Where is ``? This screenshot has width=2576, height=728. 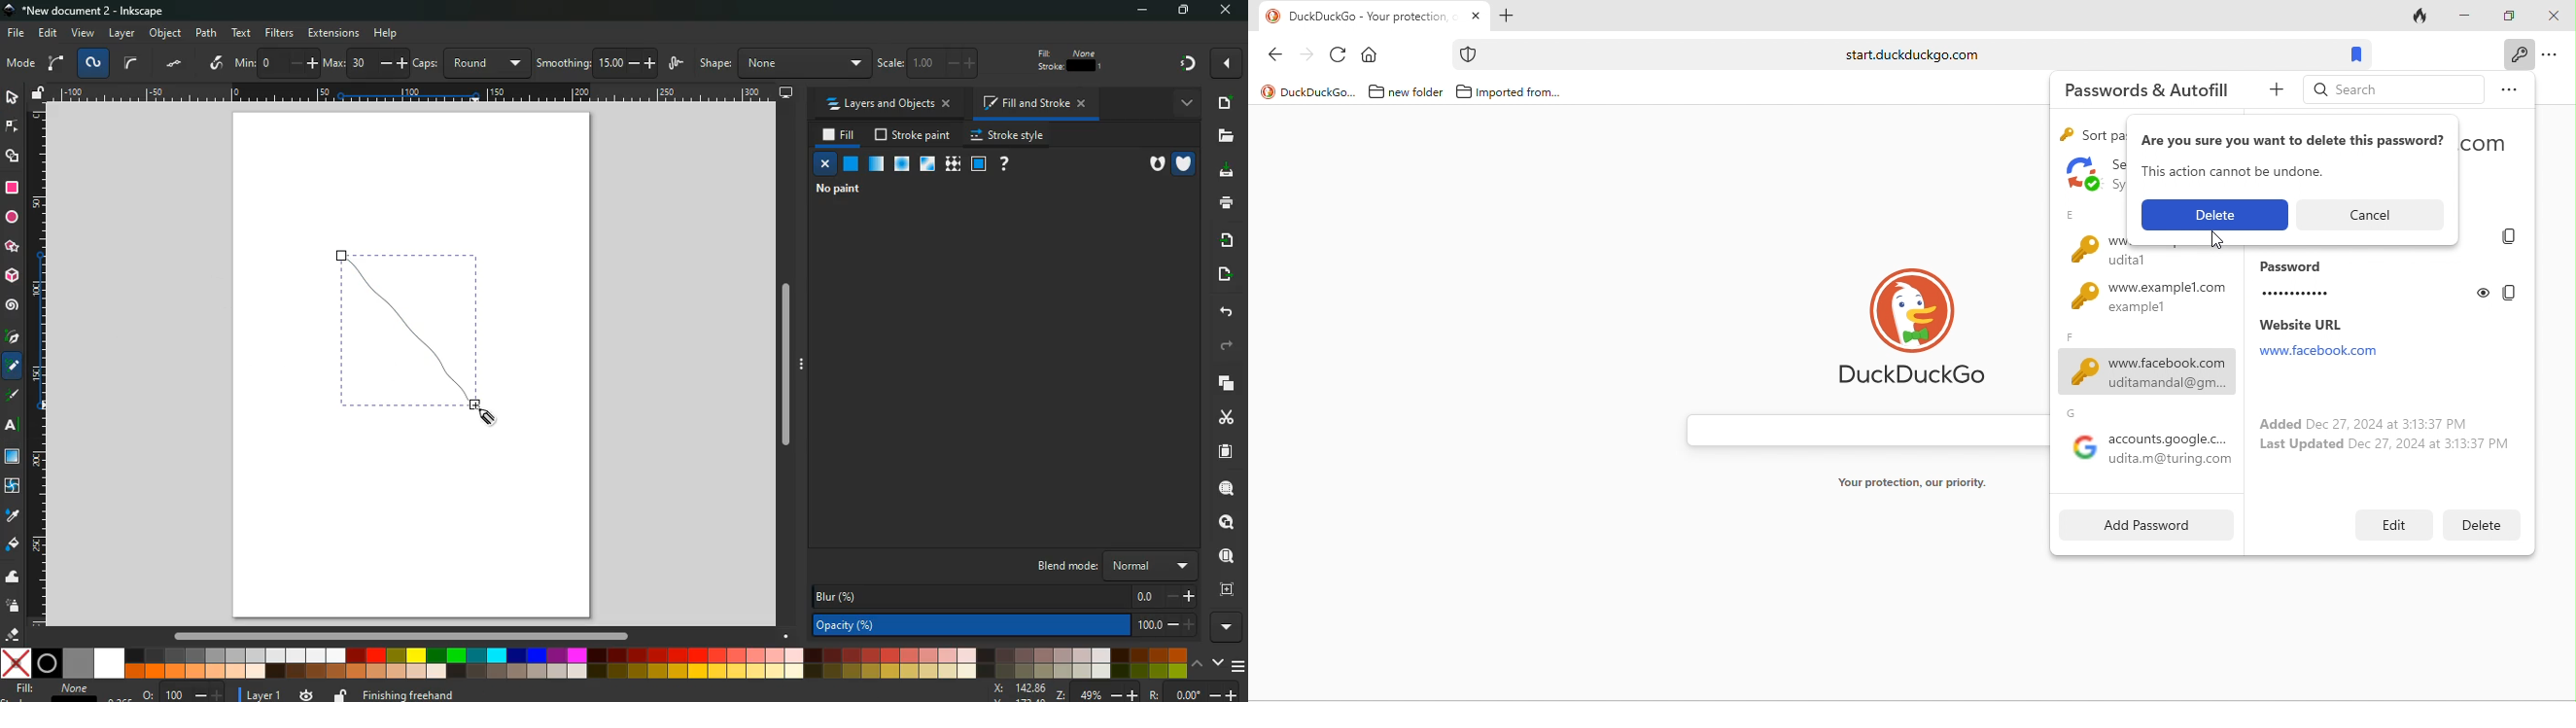
 is located at coordinates (1174, 64).